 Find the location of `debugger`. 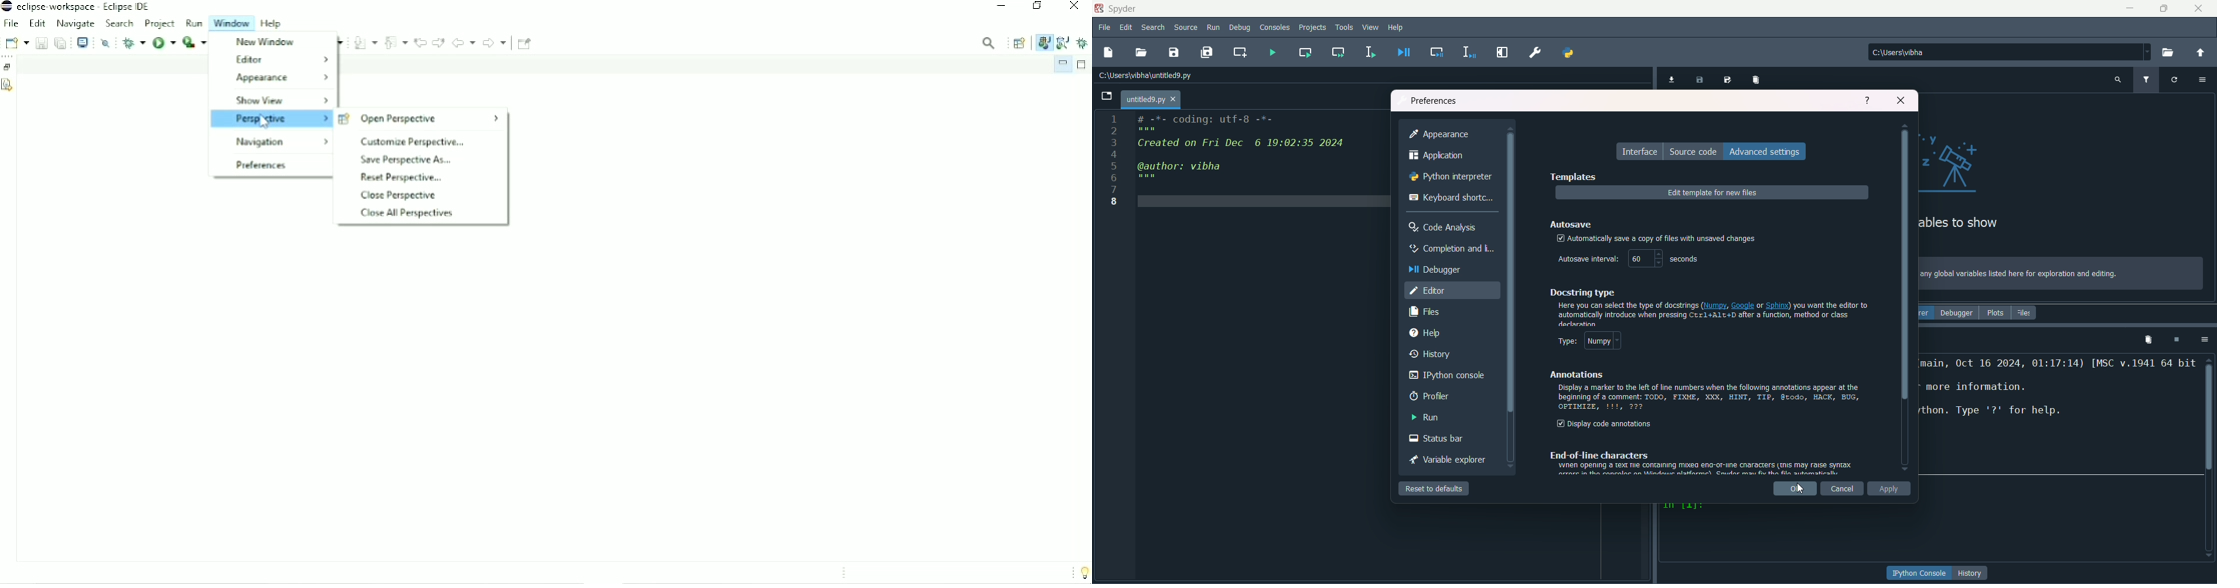

debugger is located at coordinates (1435, 269).